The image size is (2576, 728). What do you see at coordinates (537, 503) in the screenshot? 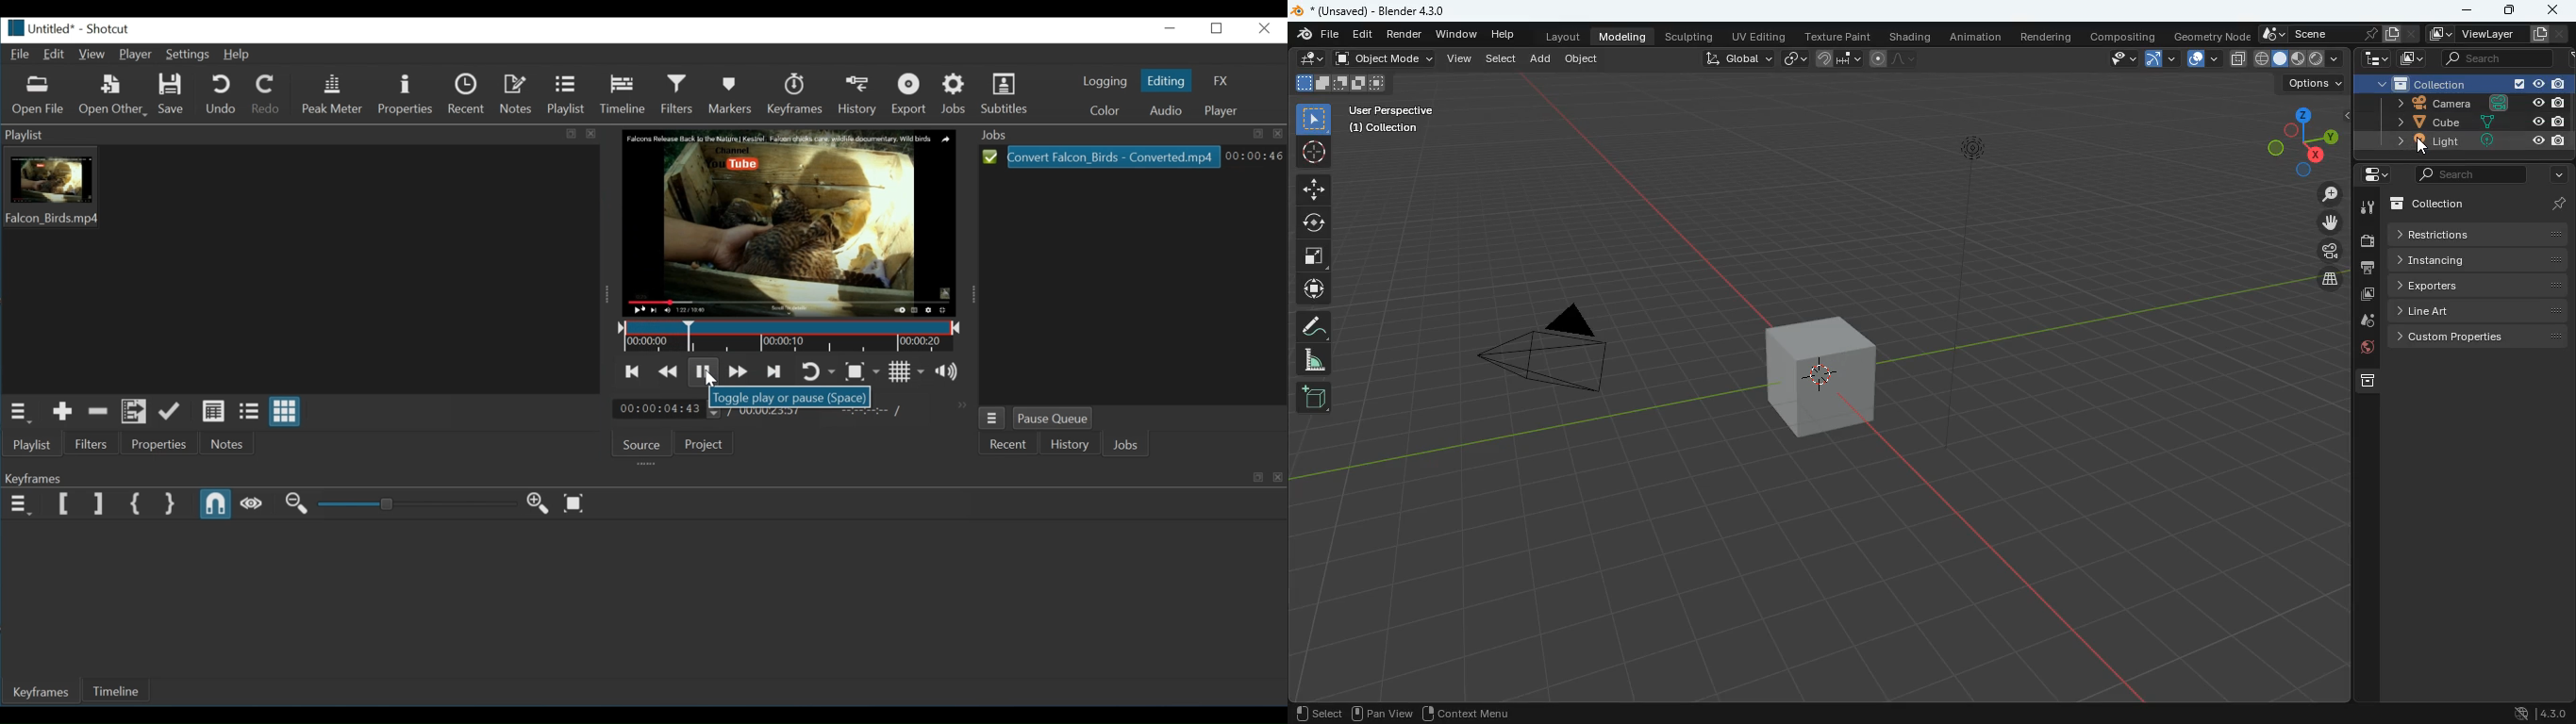
I see `Zoom in` at bounding box center [537, 503].